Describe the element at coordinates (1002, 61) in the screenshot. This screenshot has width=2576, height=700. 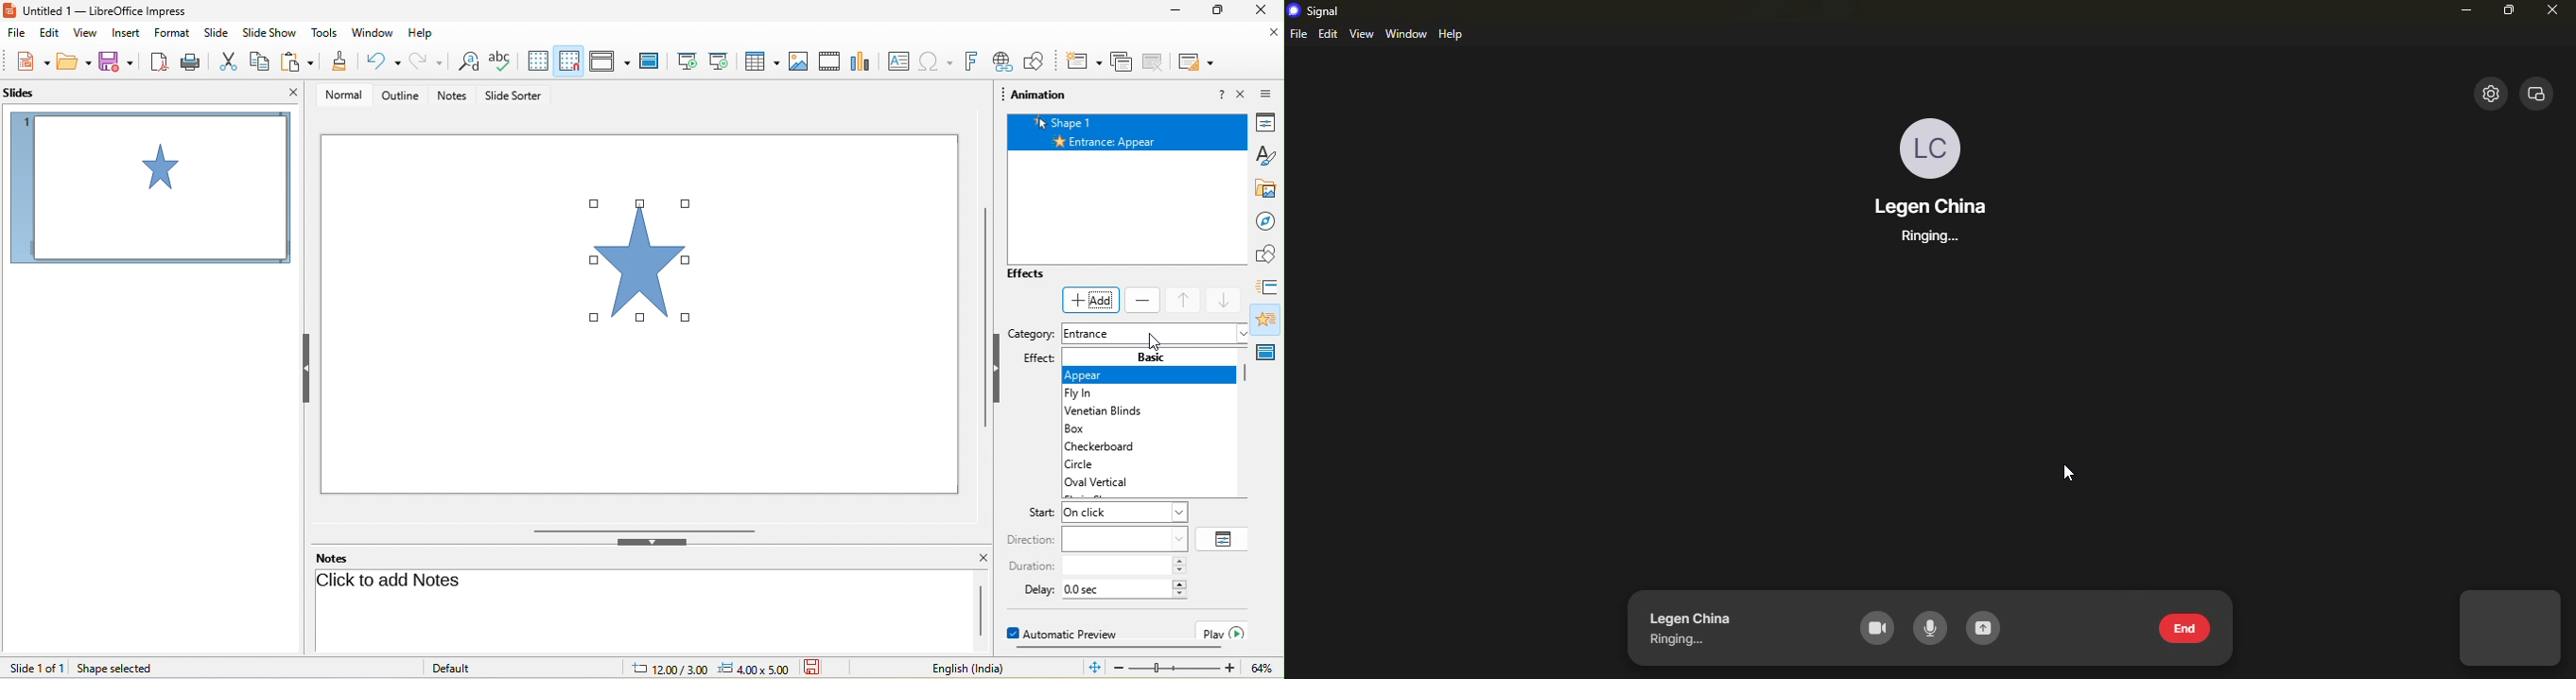
I see `hyperlink` at that location.